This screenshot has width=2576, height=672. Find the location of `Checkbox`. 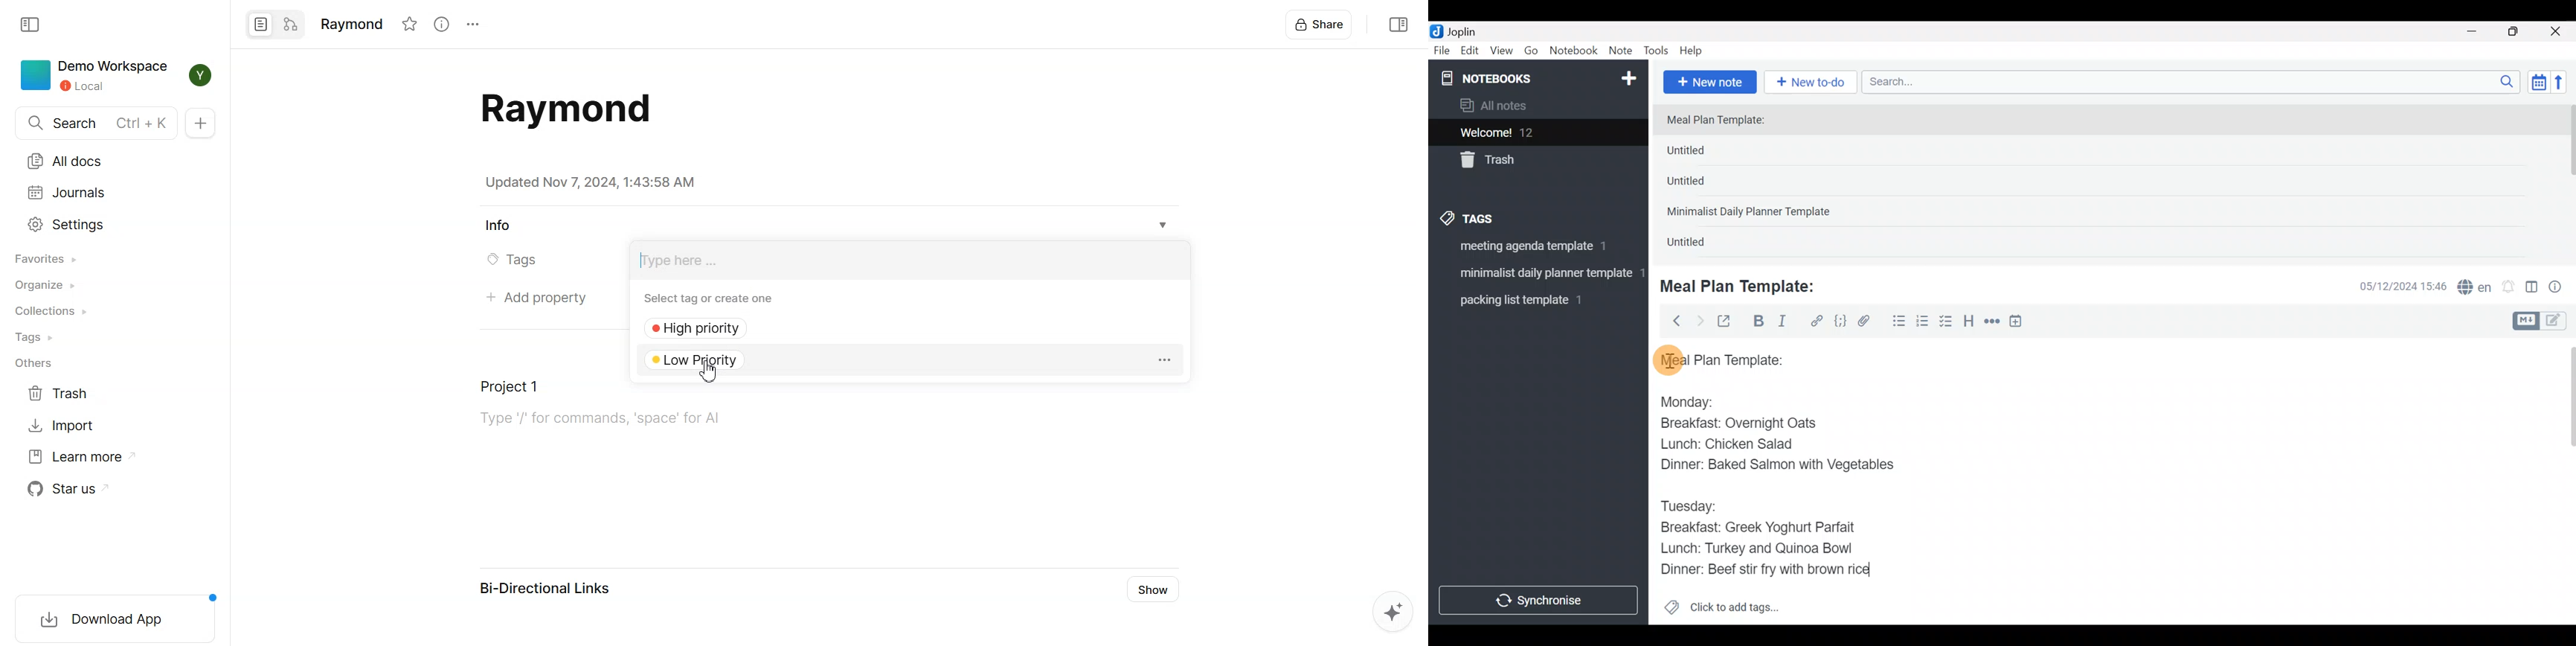

Checkbox is located at coordinates (1947, 322).